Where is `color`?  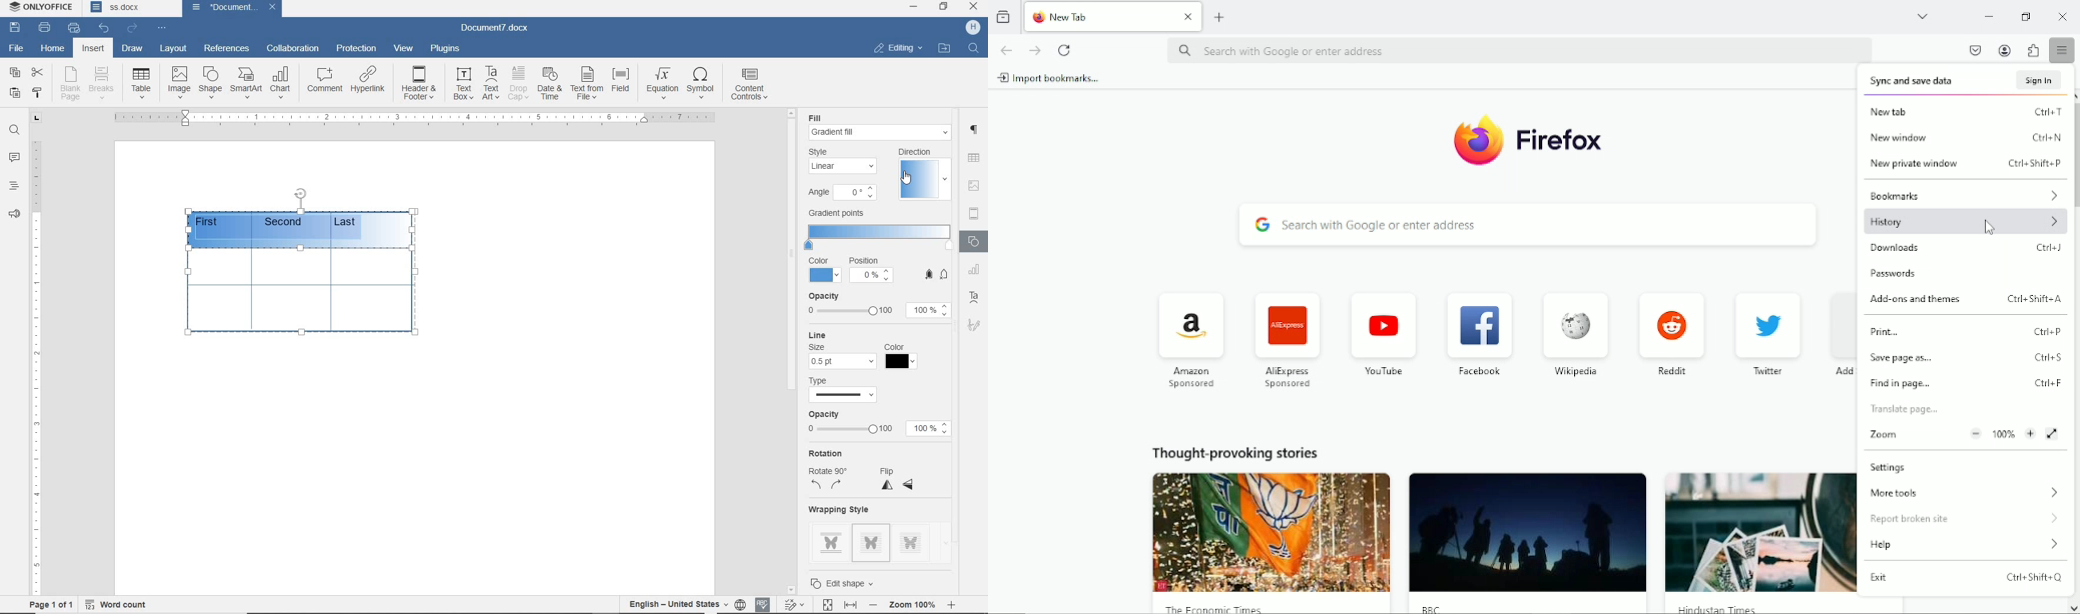 color is located at coordinates (822, 259).